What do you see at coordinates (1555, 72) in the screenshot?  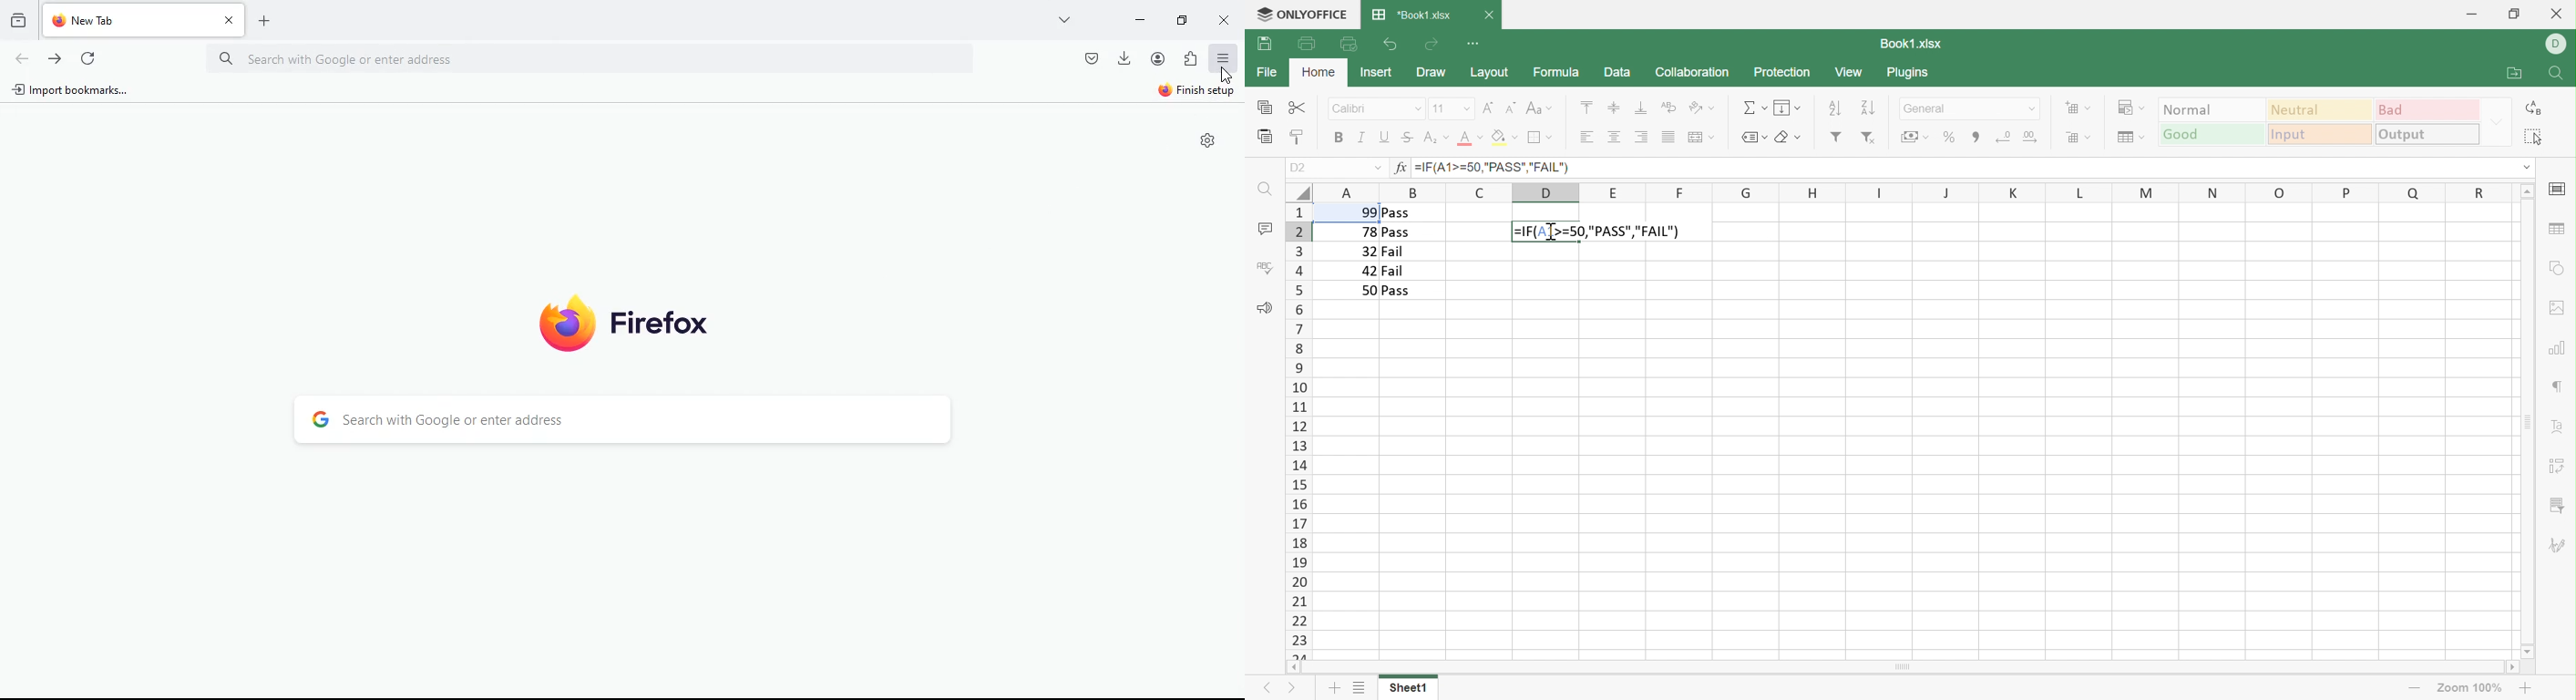 I see `Formula` at bounding box center [1555, 72].